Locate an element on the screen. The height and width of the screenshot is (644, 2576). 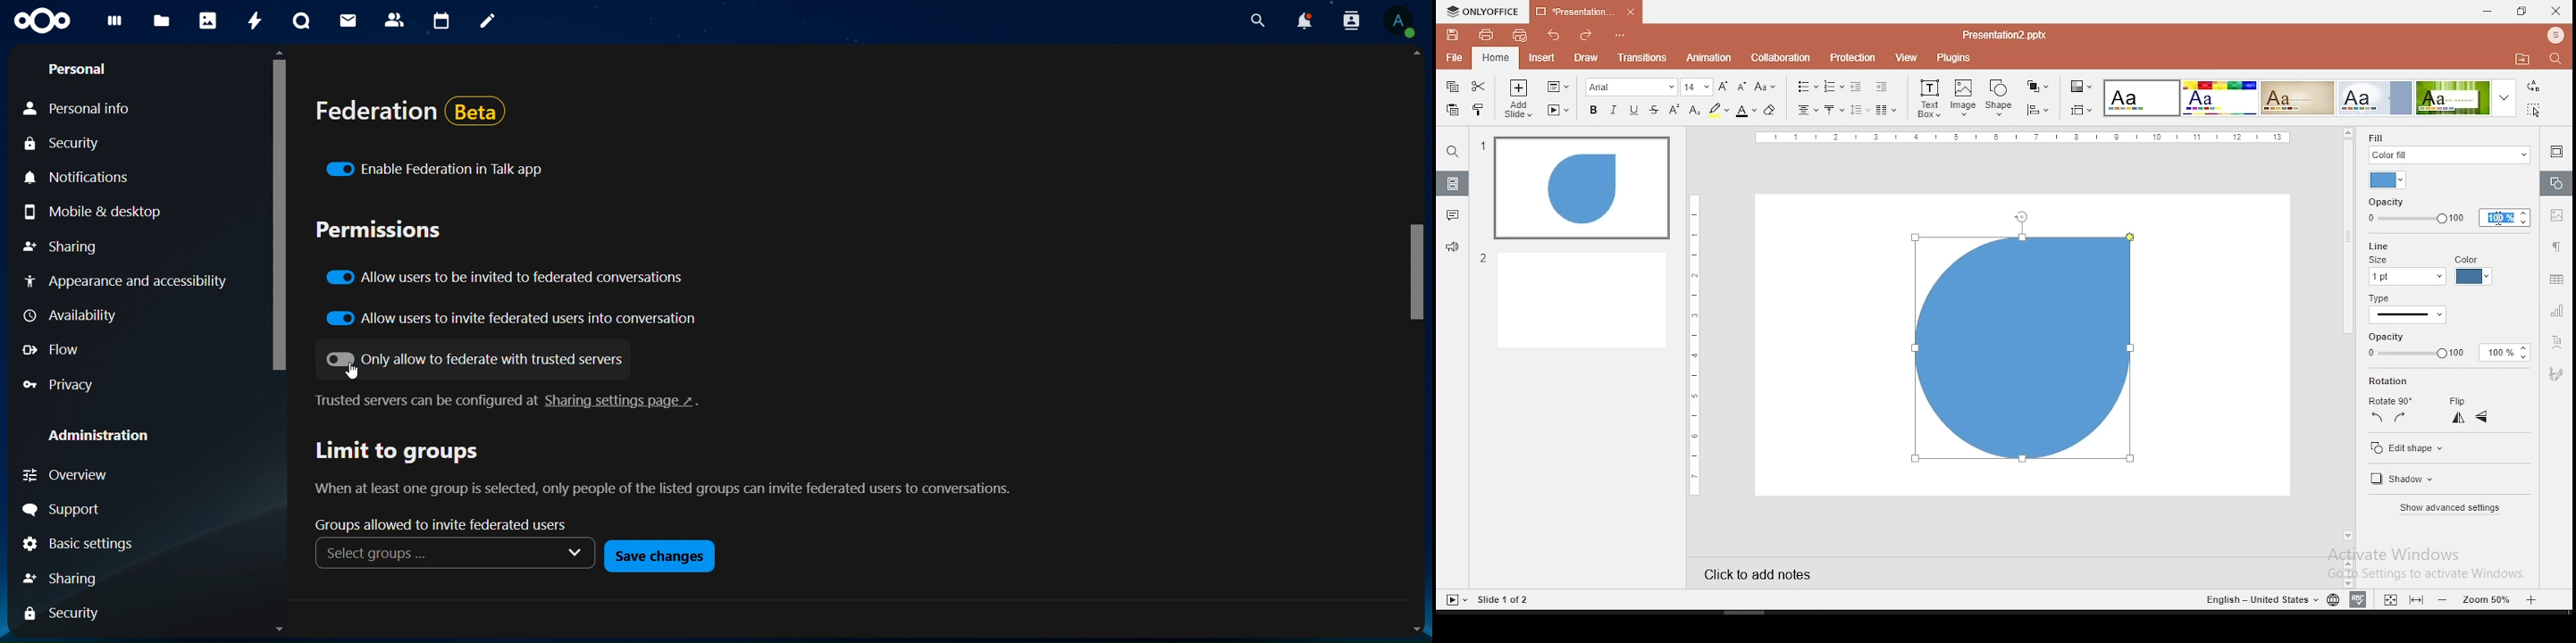
theme is located at coordinates (2464, 98).